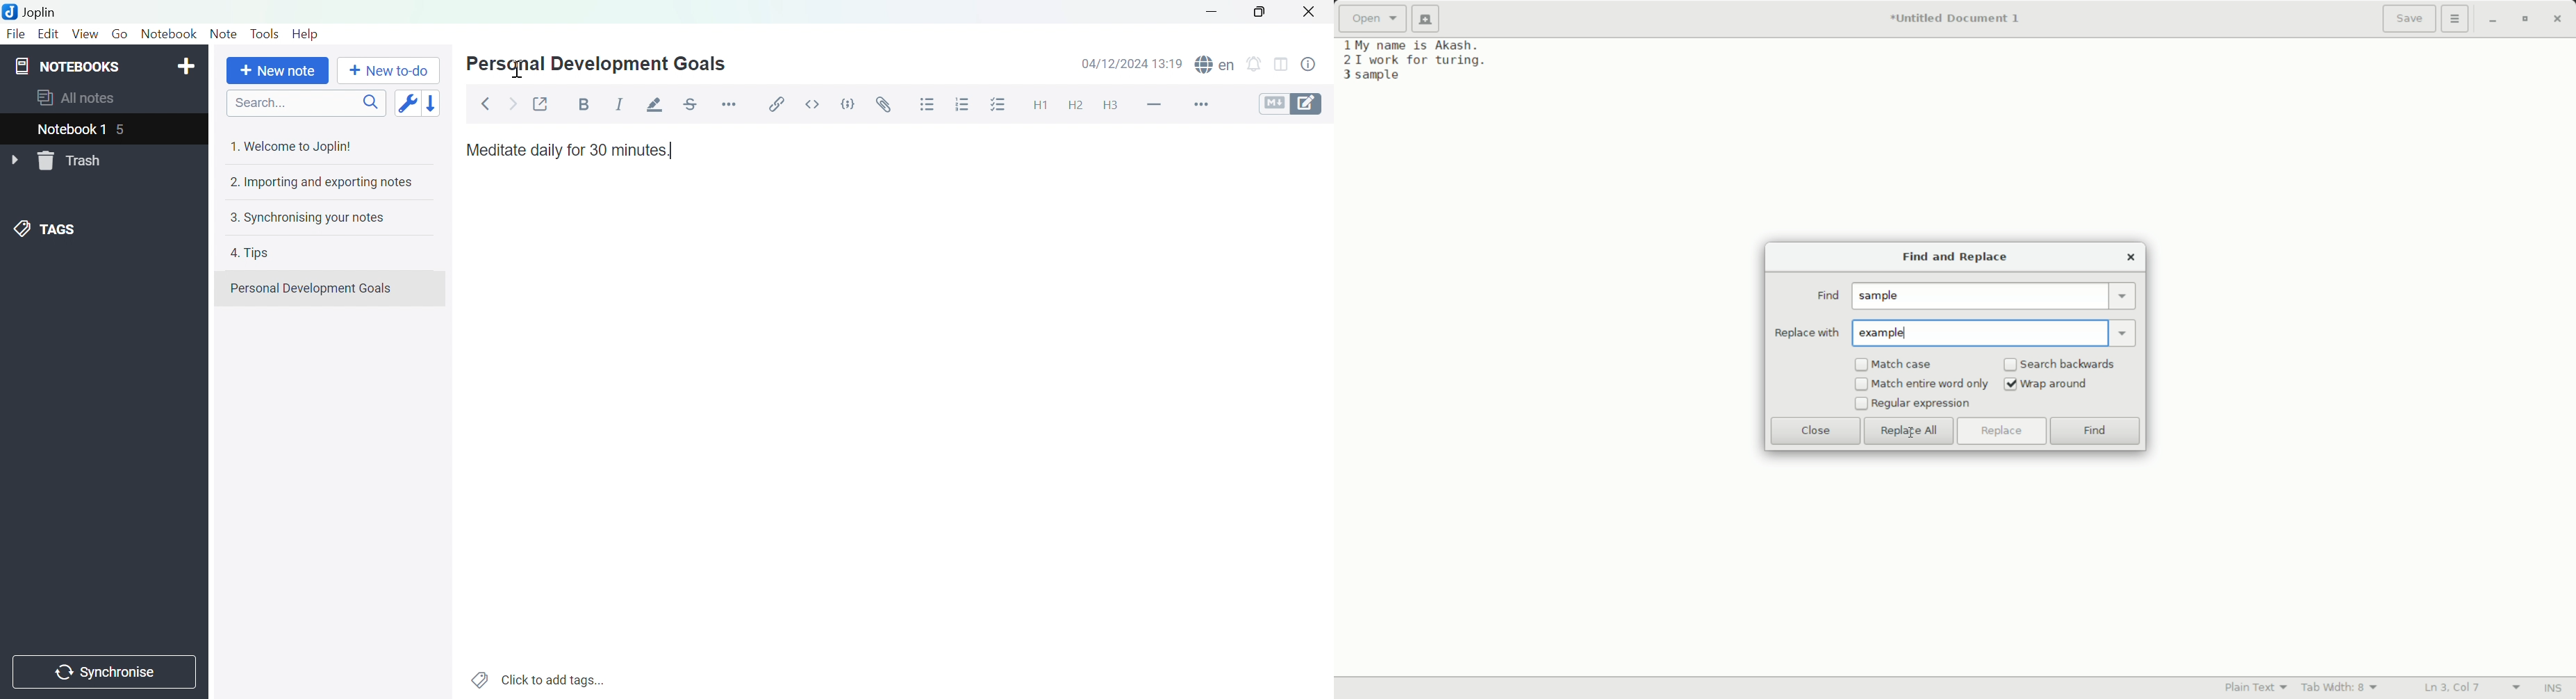 The width and height of the screenshot is (2576, 700). I want to click on Synchronise, so click(104, 673).